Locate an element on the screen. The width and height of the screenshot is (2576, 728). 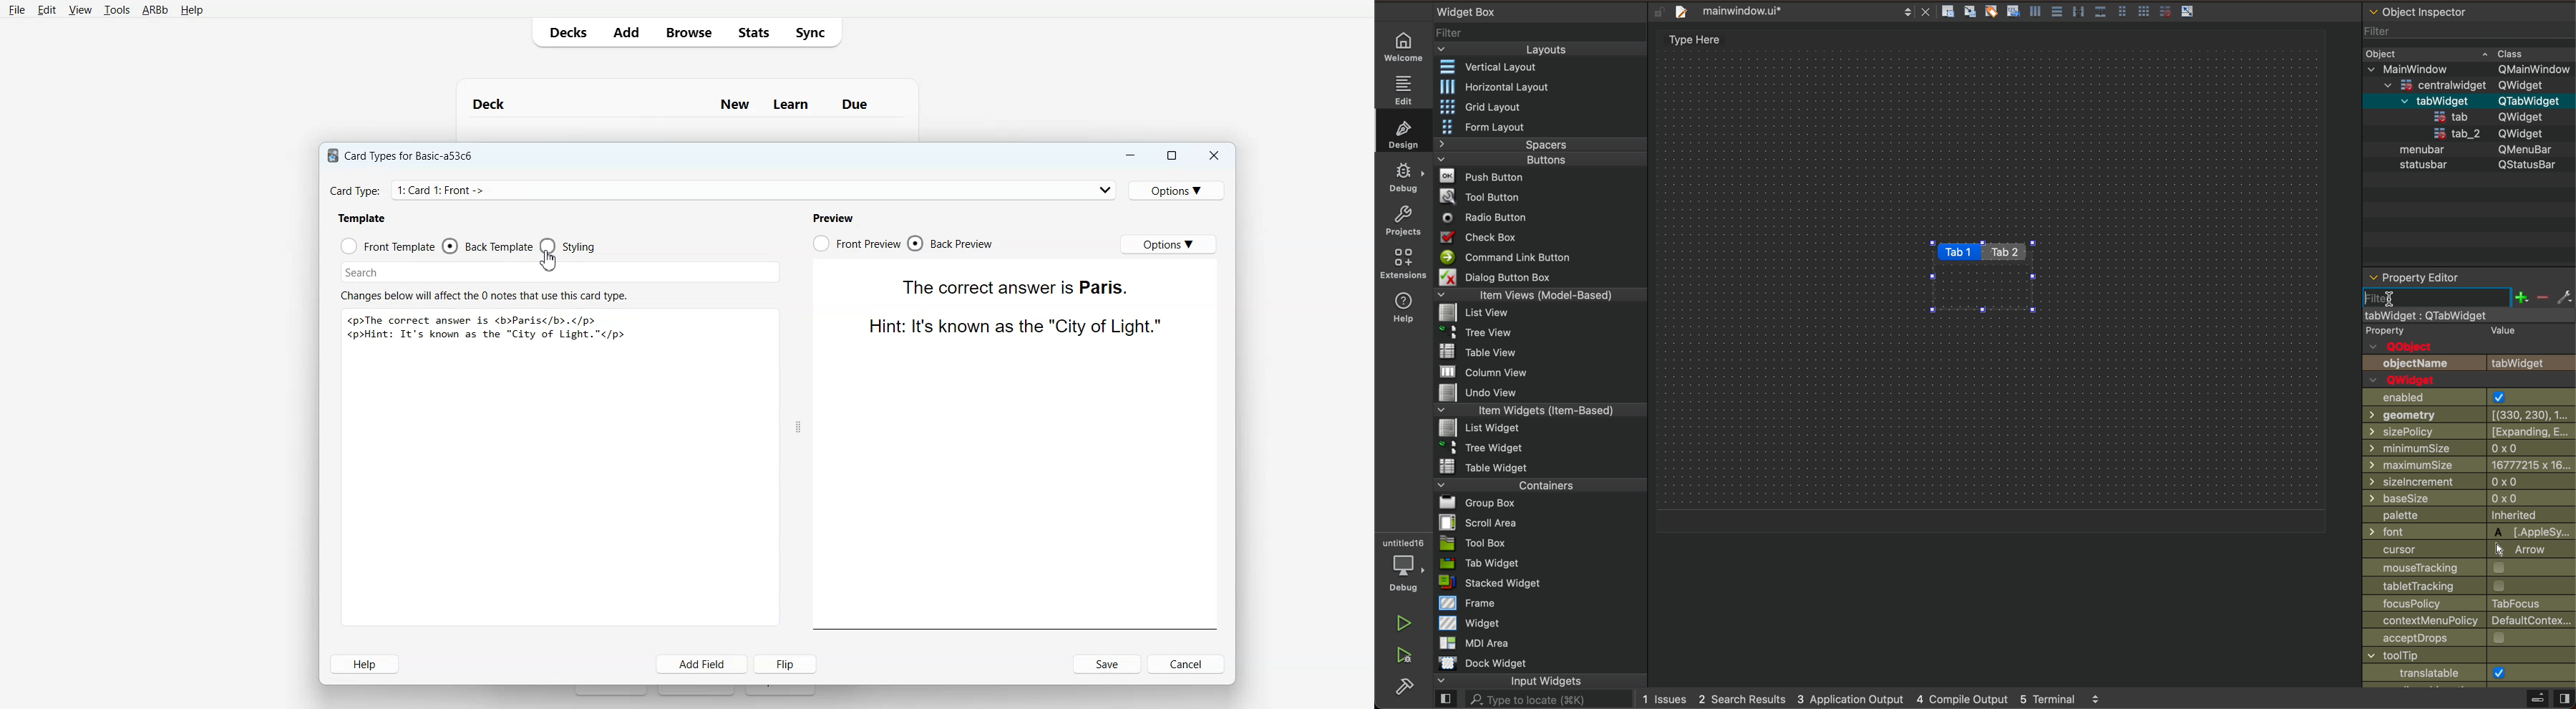
accept drops is located at coordinates (2469, 638).